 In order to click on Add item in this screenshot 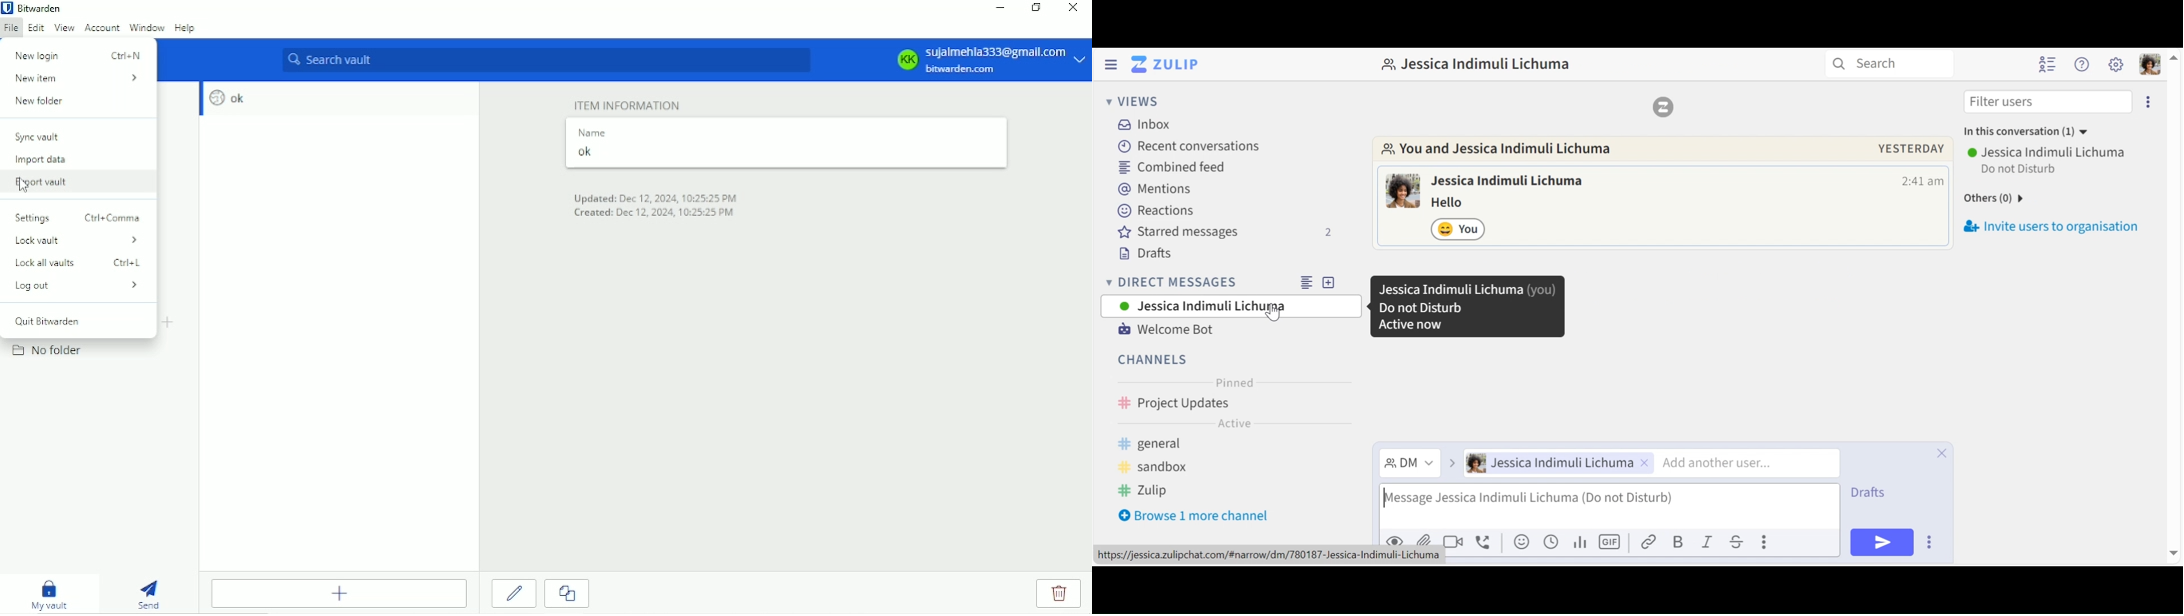, I will do `click(339, 593)`.